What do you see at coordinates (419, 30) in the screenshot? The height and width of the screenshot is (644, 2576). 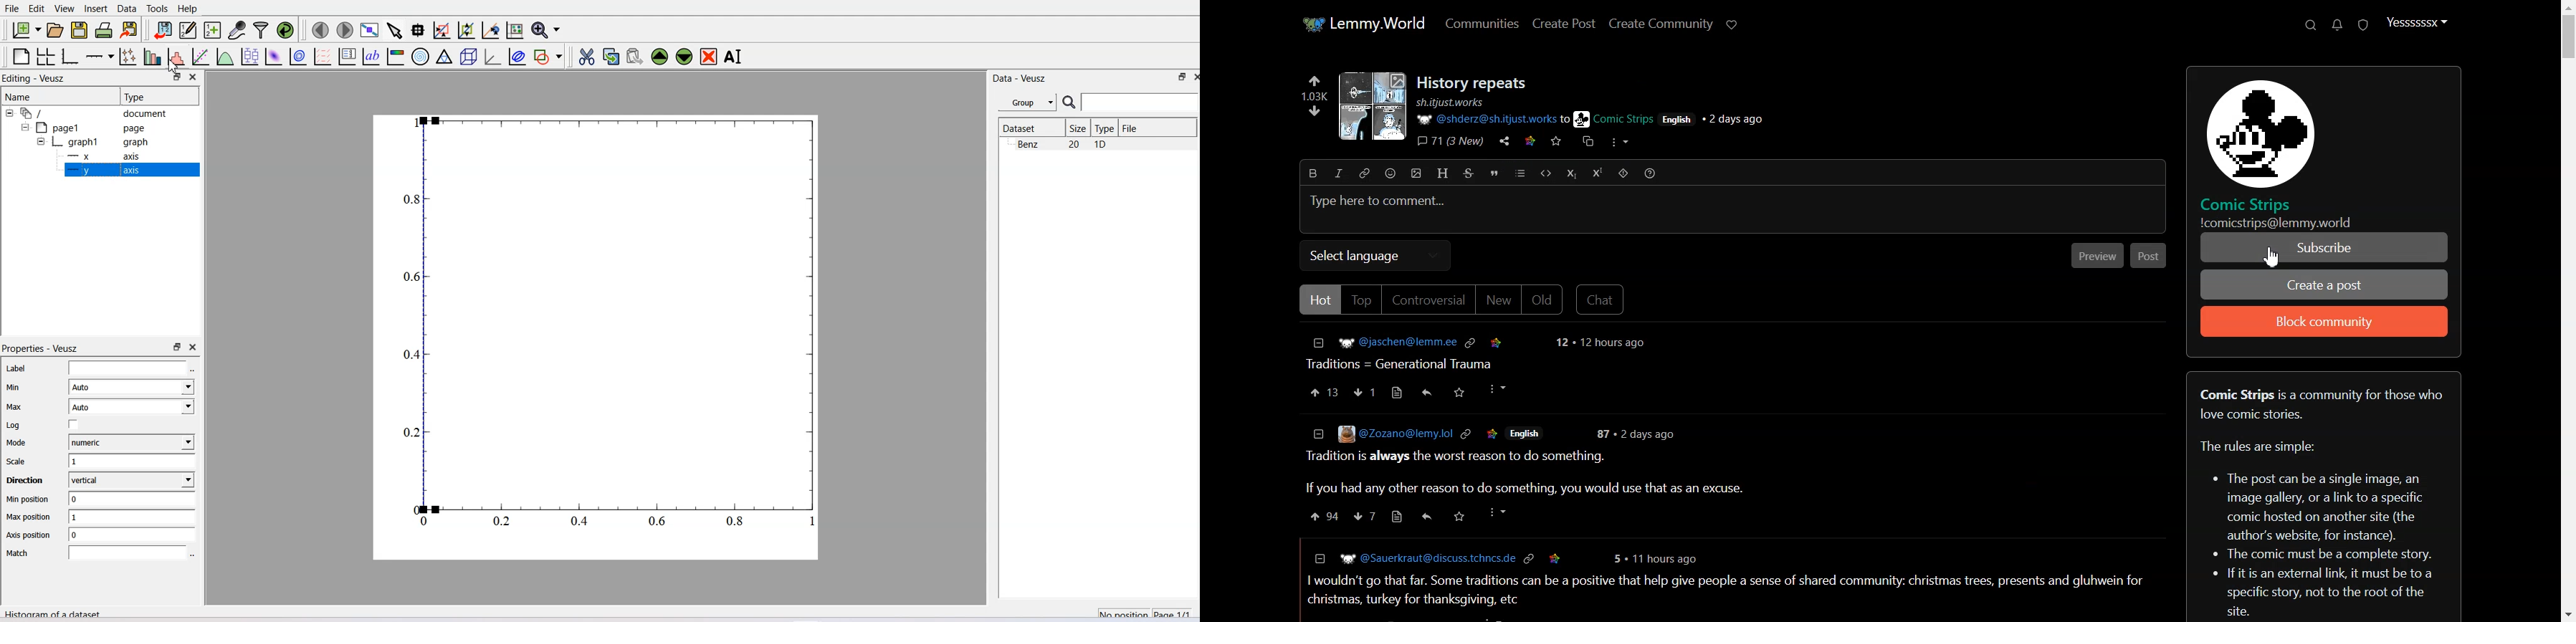 I see `Read datapoint on graph` at bounding box center [419, 30].